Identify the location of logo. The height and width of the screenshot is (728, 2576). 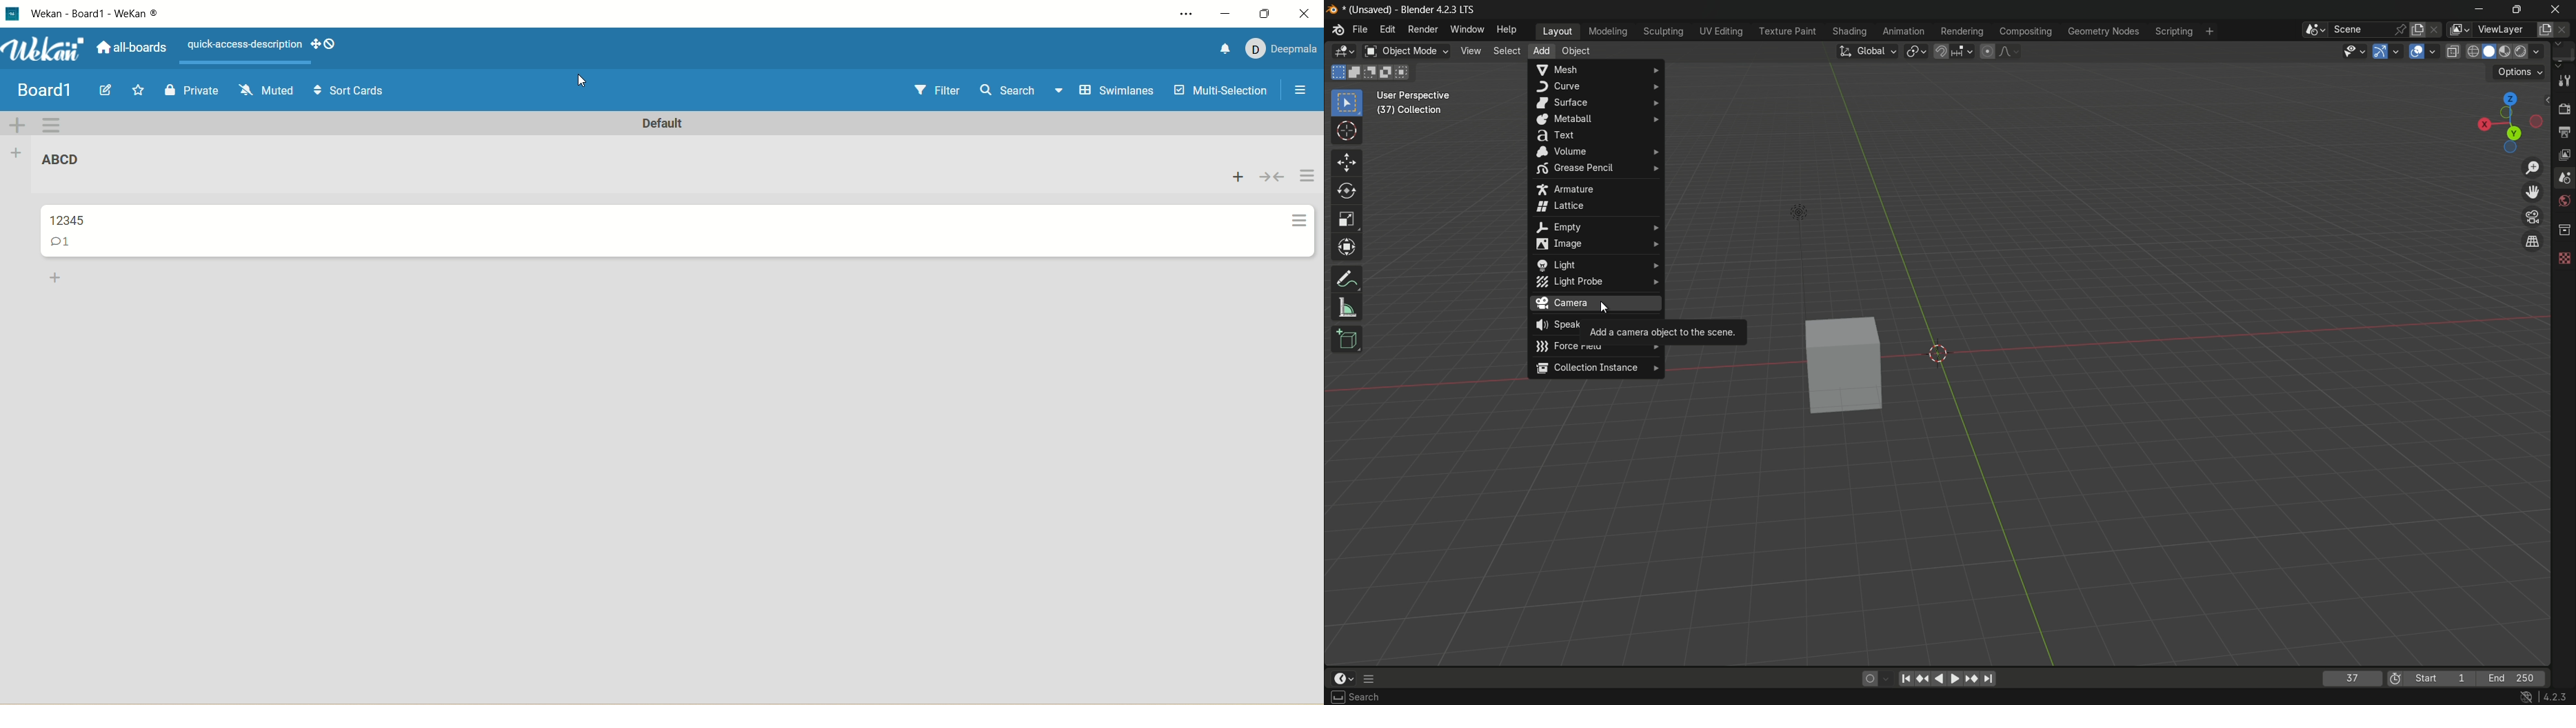
(1332, 8).